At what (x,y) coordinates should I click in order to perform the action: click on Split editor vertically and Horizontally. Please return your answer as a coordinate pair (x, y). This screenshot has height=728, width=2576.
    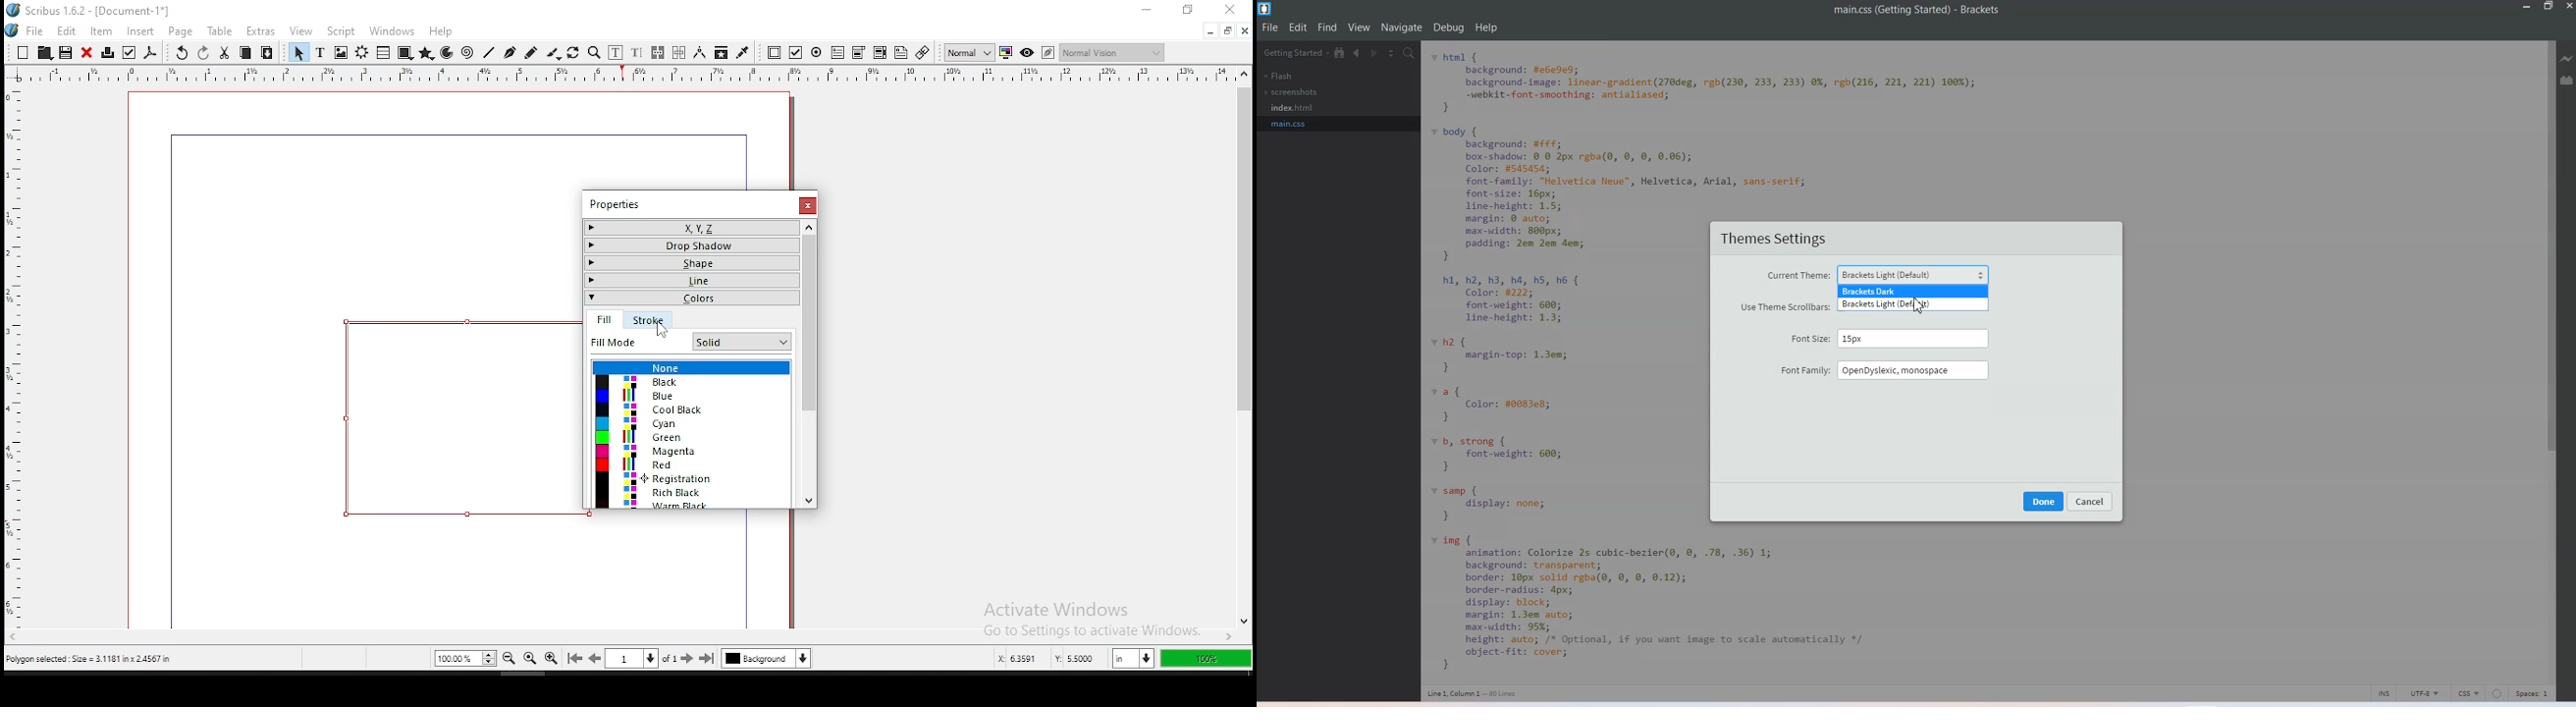
    Looking at the image, I should click on (1390, 52).